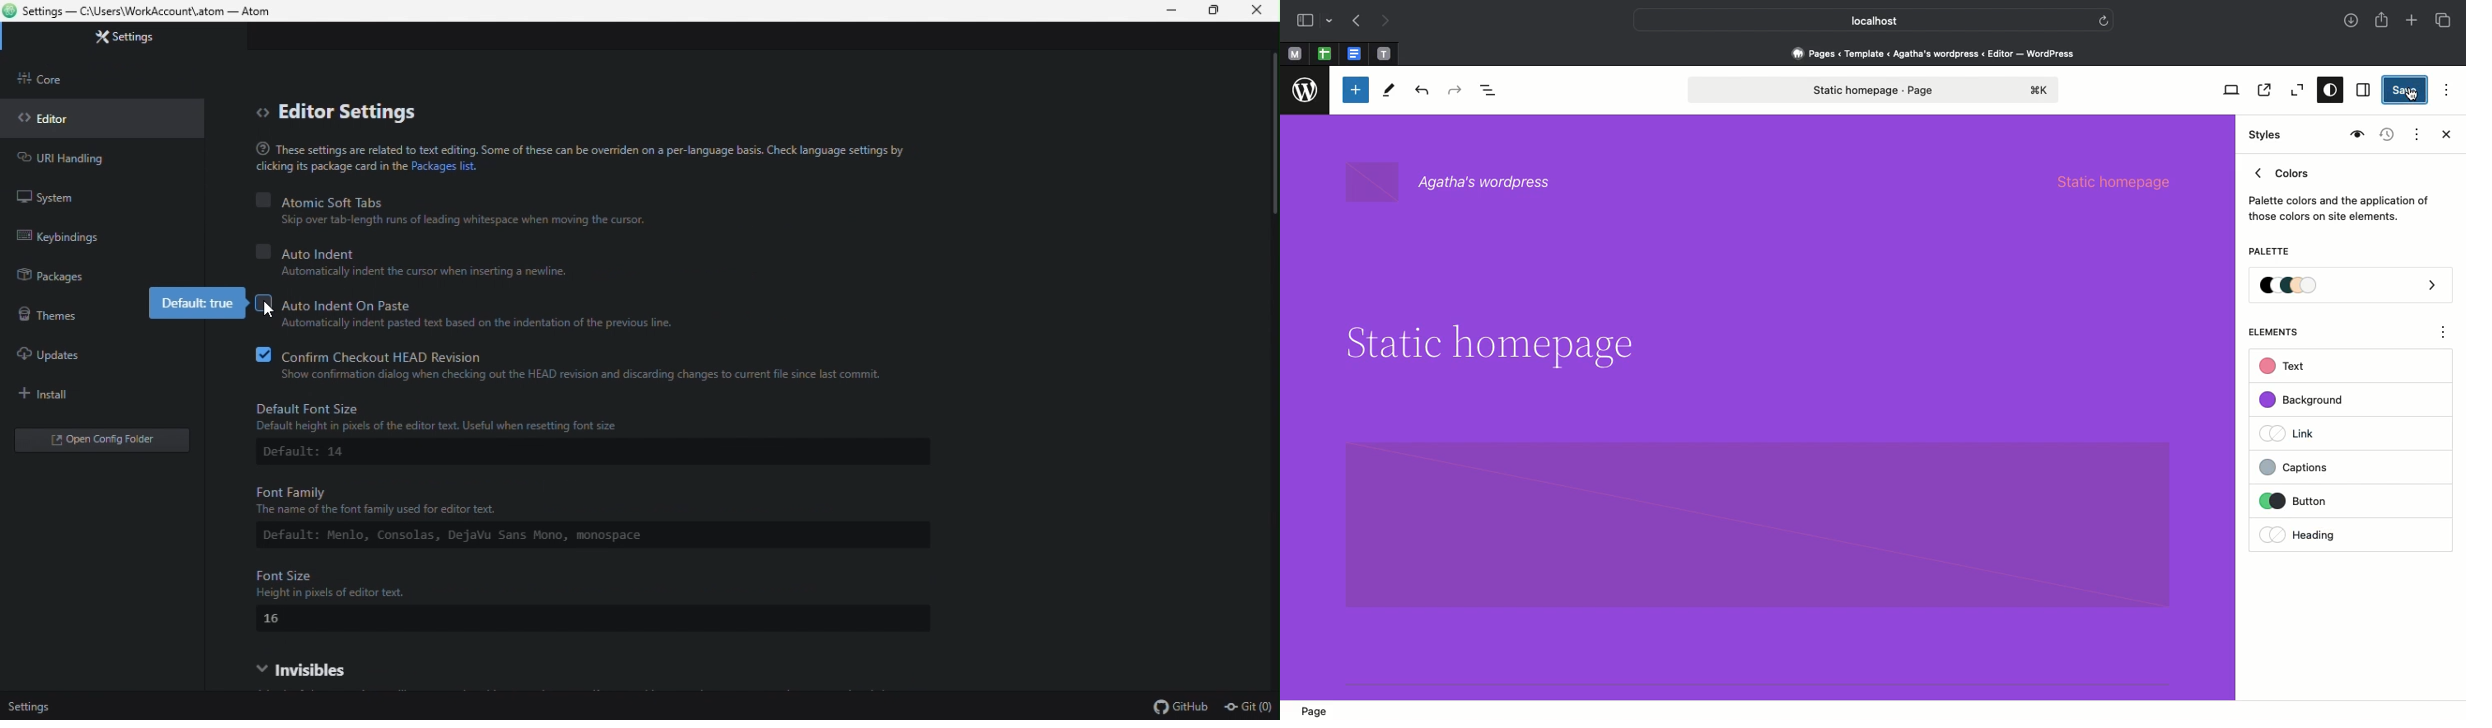 Image resolution: width=2492 pixels, height=728 pixels. What do you see at coordinates (2326, 91) in the screenshot?
I see `Styles` at bounding box center [2326, 91].